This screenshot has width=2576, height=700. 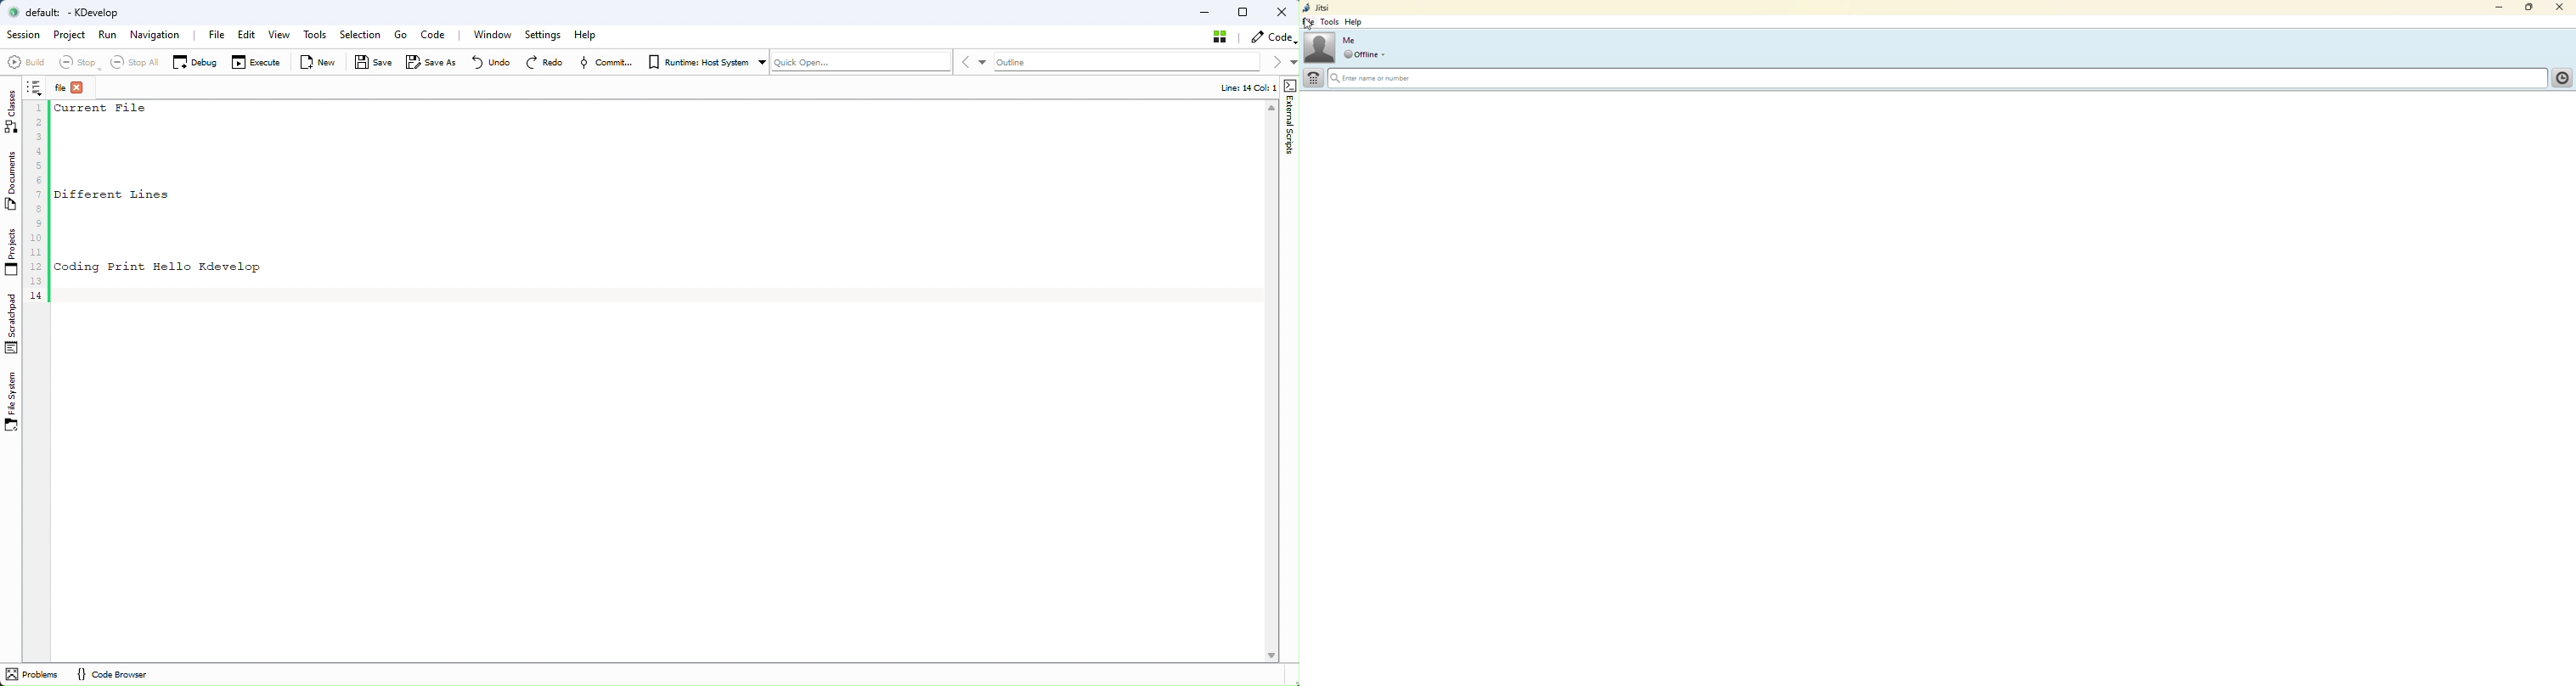 I want to click on Help, so click(x=587, y=35).